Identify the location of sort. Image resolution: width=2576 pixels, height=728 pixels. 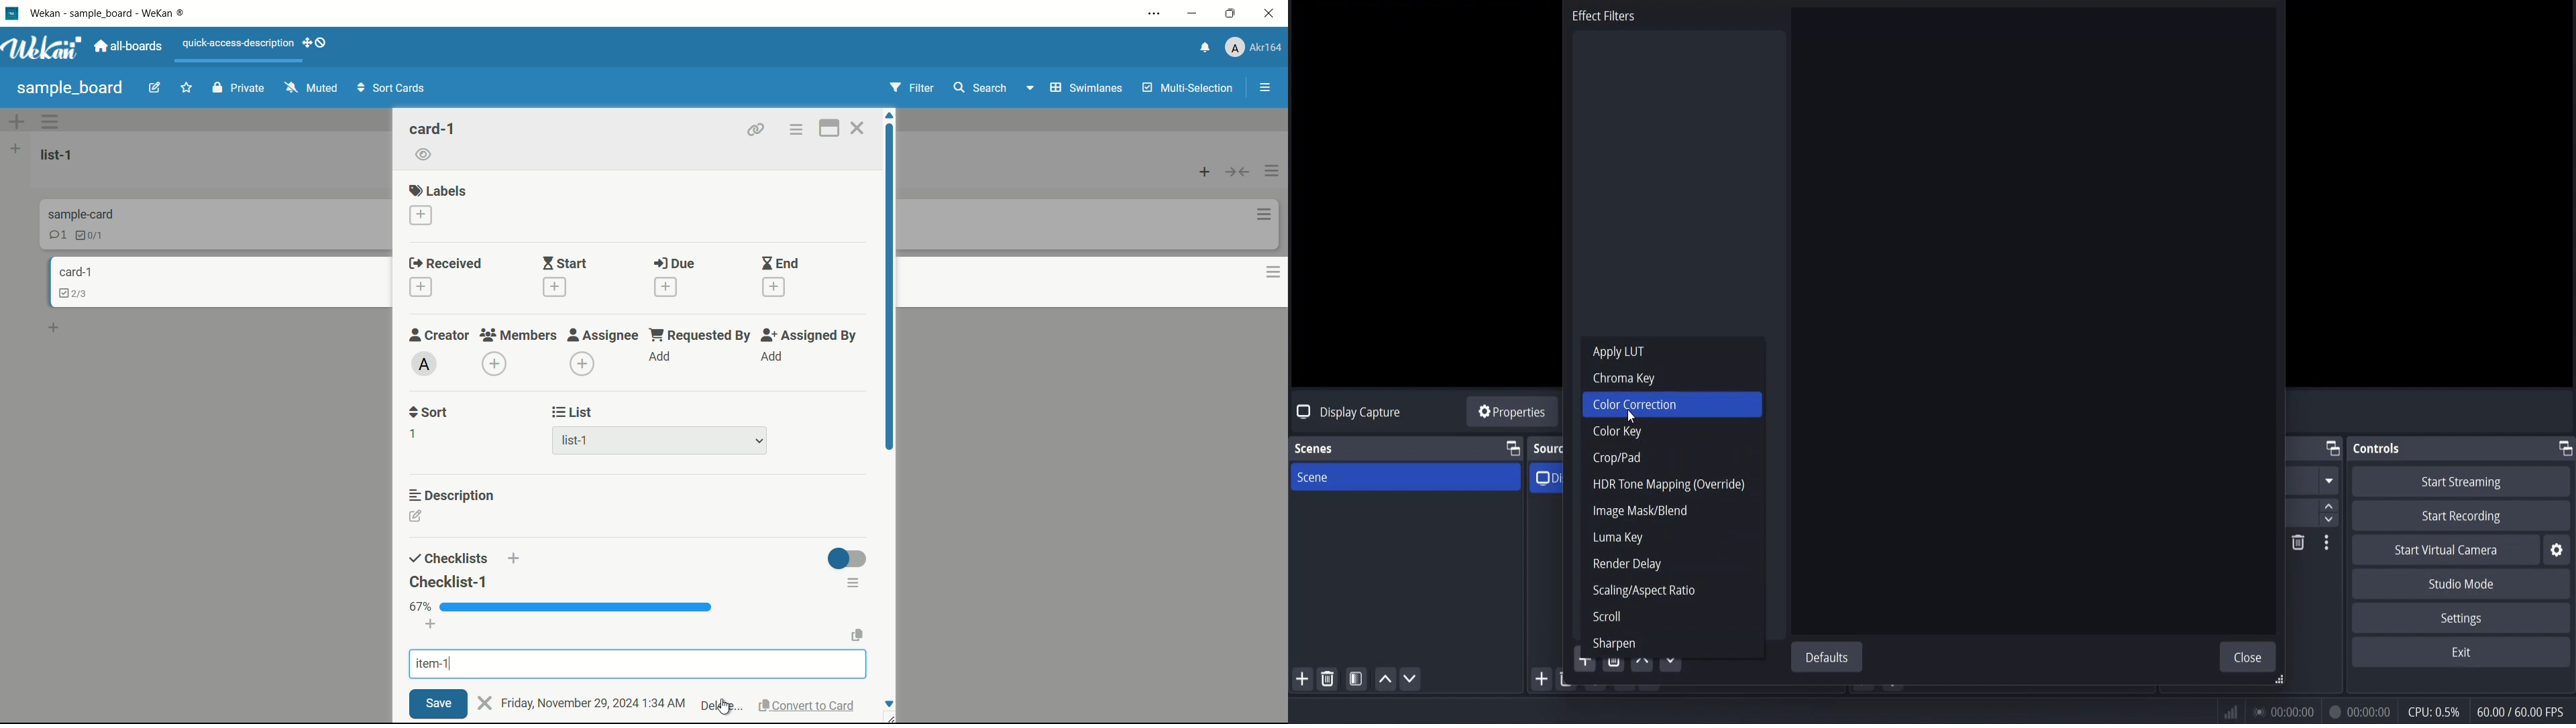
(428, 413).